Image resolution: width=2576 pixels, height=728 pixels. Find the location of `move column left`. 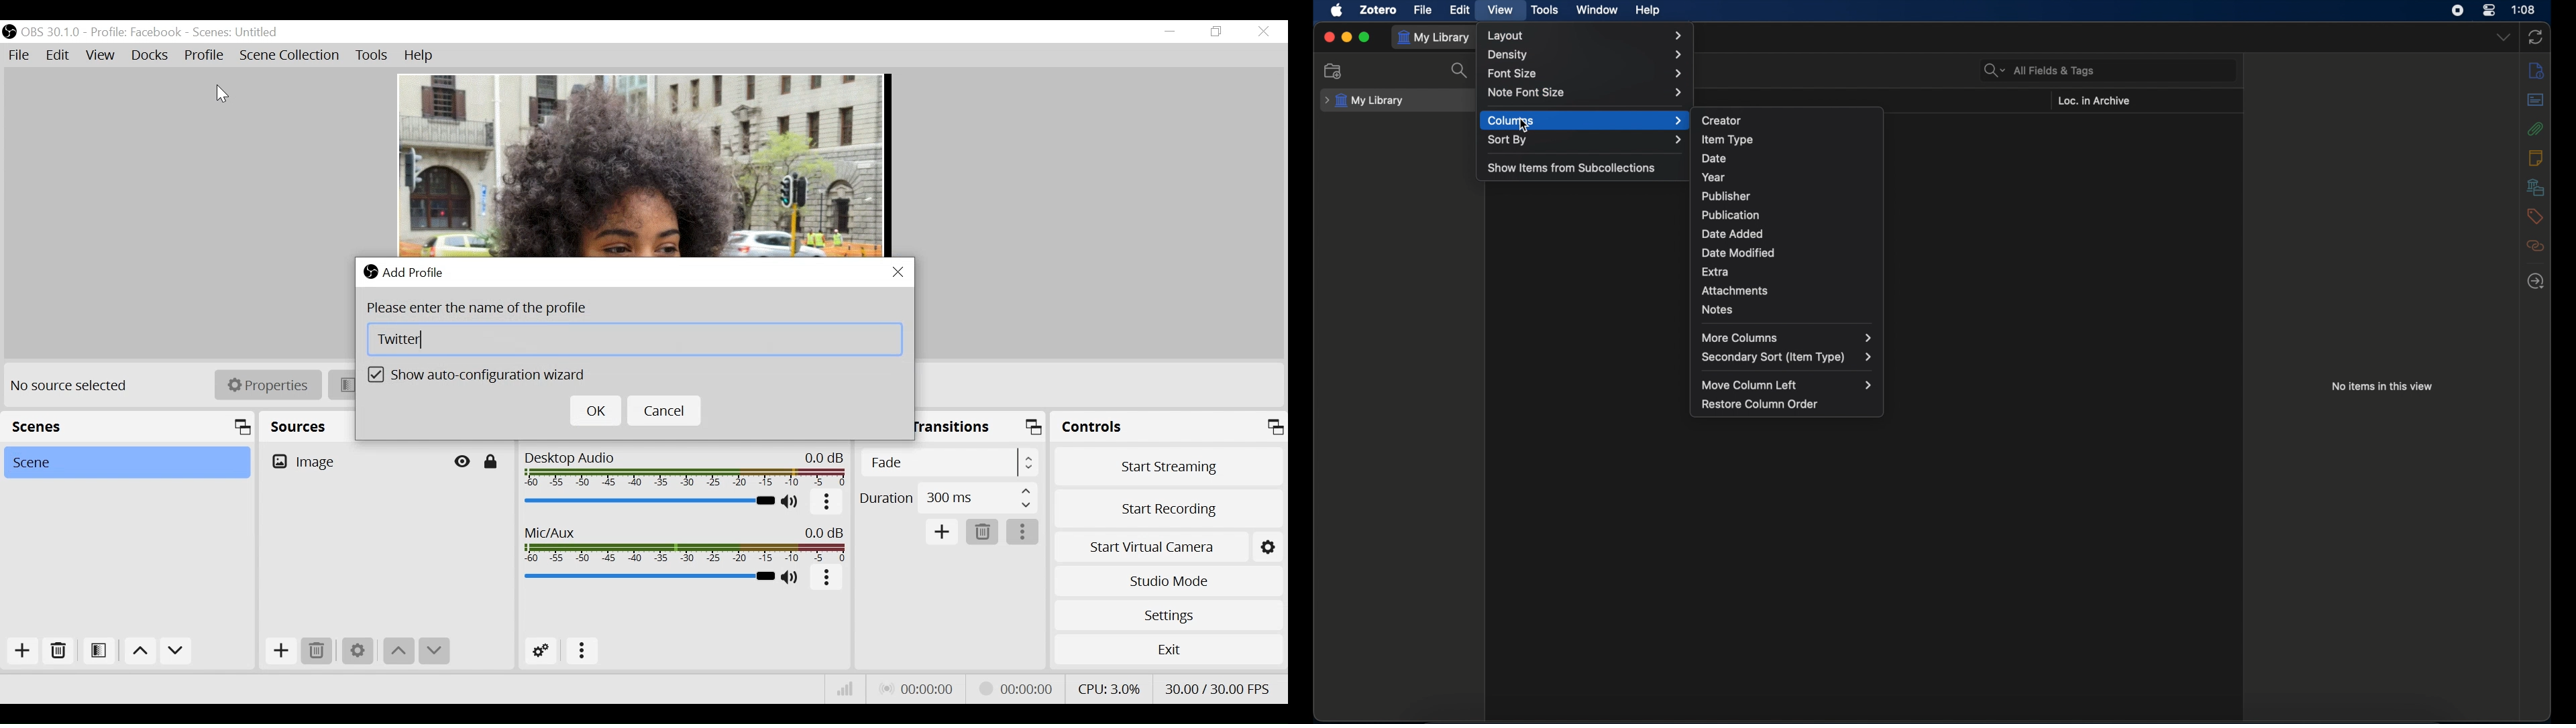

move column left is located at coordinates (1788, 385).